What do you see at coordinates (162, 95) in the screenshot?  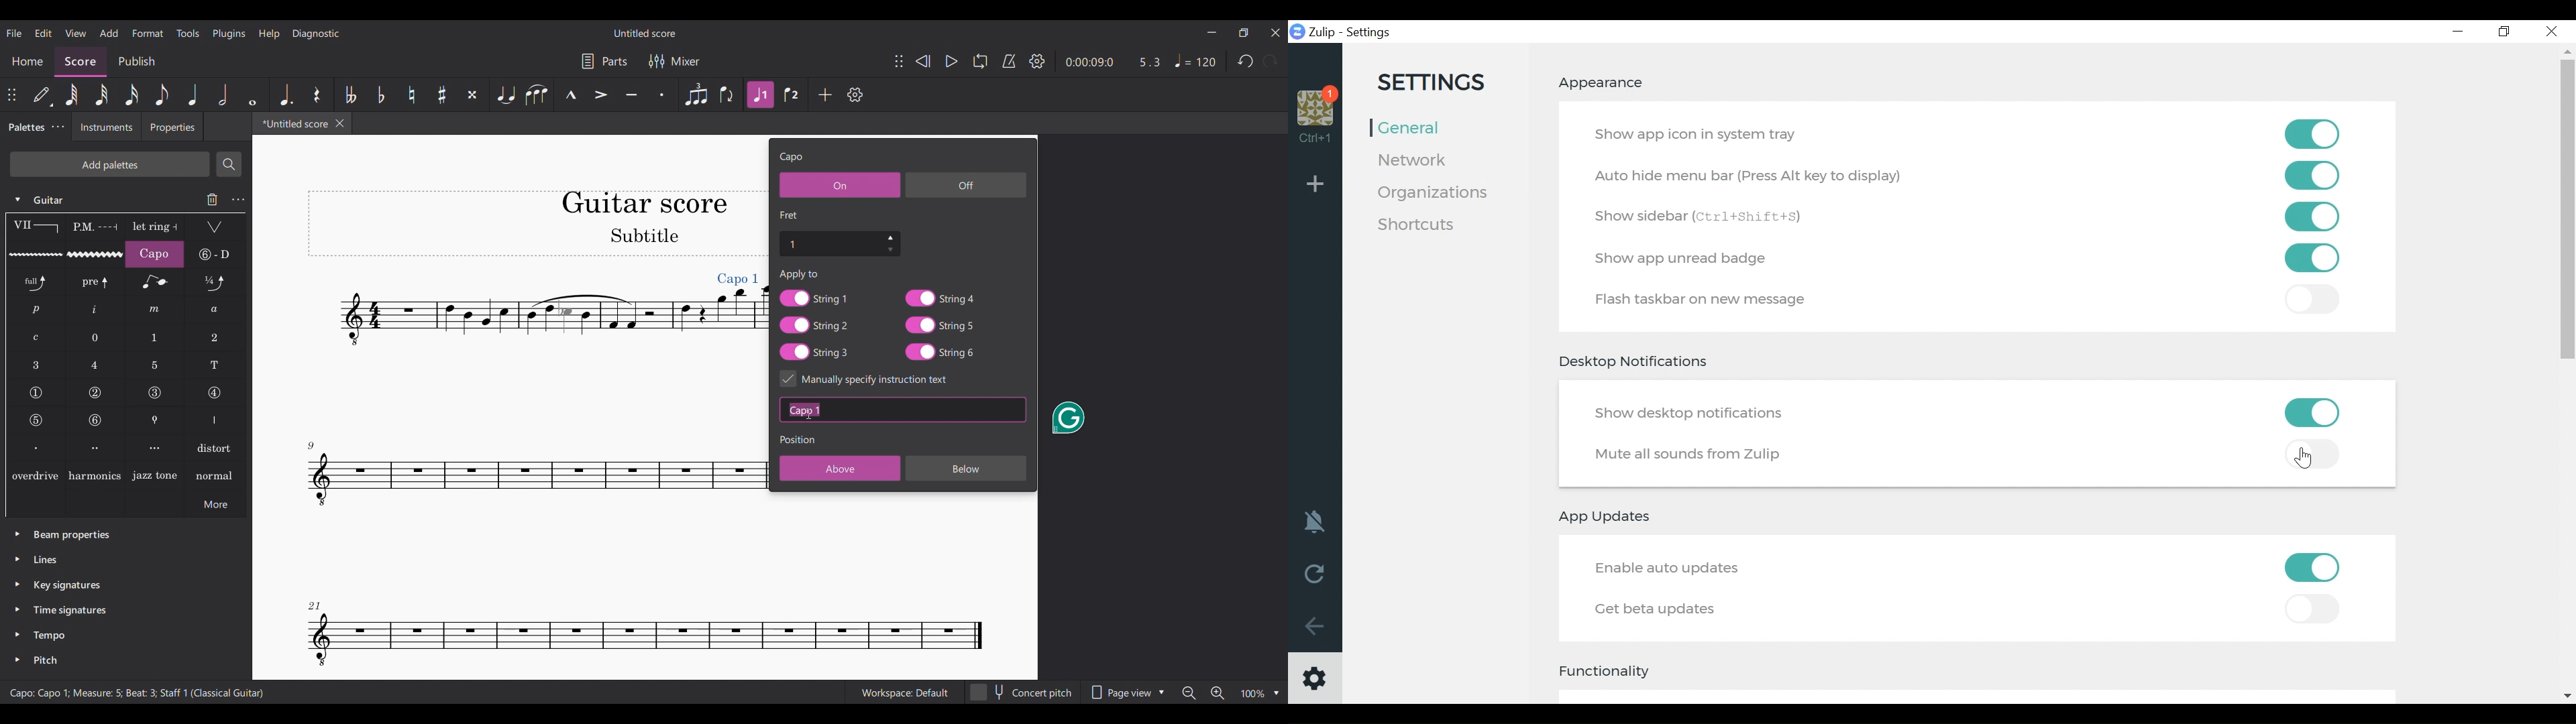 I see `8th note` at bounding box center [162, 95].